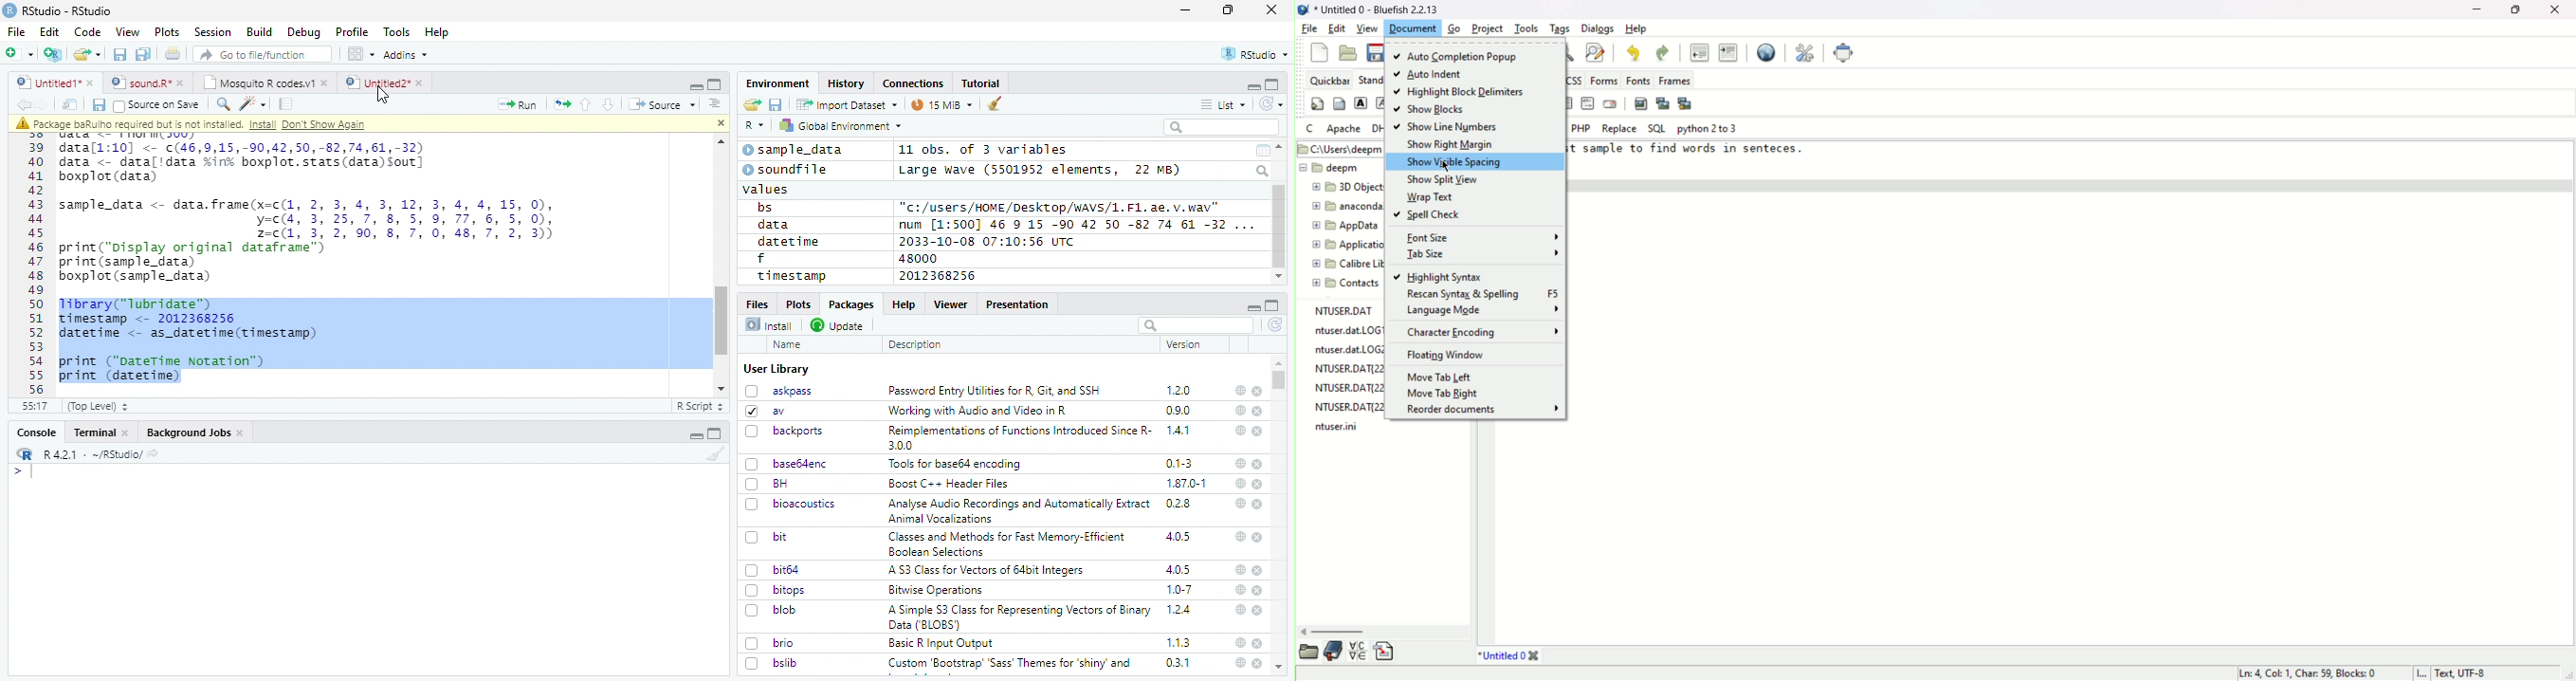  What do you see at coordinates (144, 55) in the screenshot?
I see `Save all the open documents` at bounding box center [144, 55].